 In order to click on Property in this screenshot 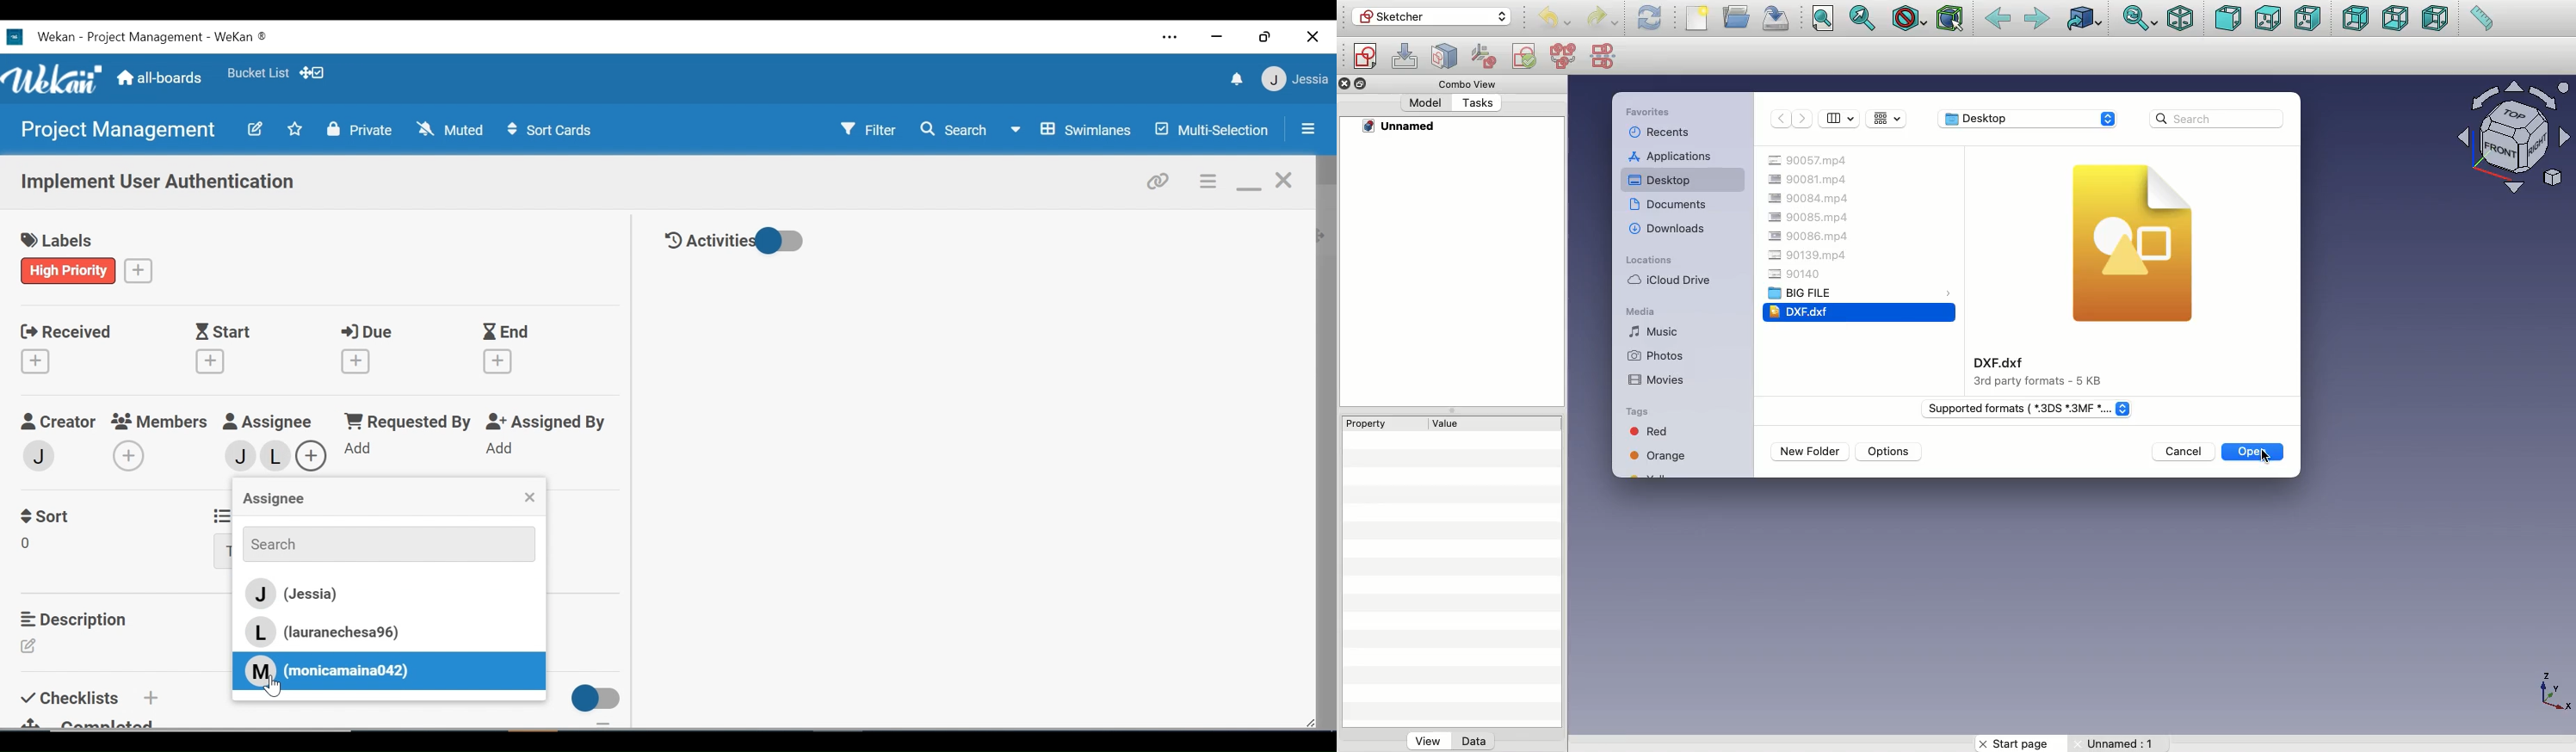, I will do `click(1370, 425)`.